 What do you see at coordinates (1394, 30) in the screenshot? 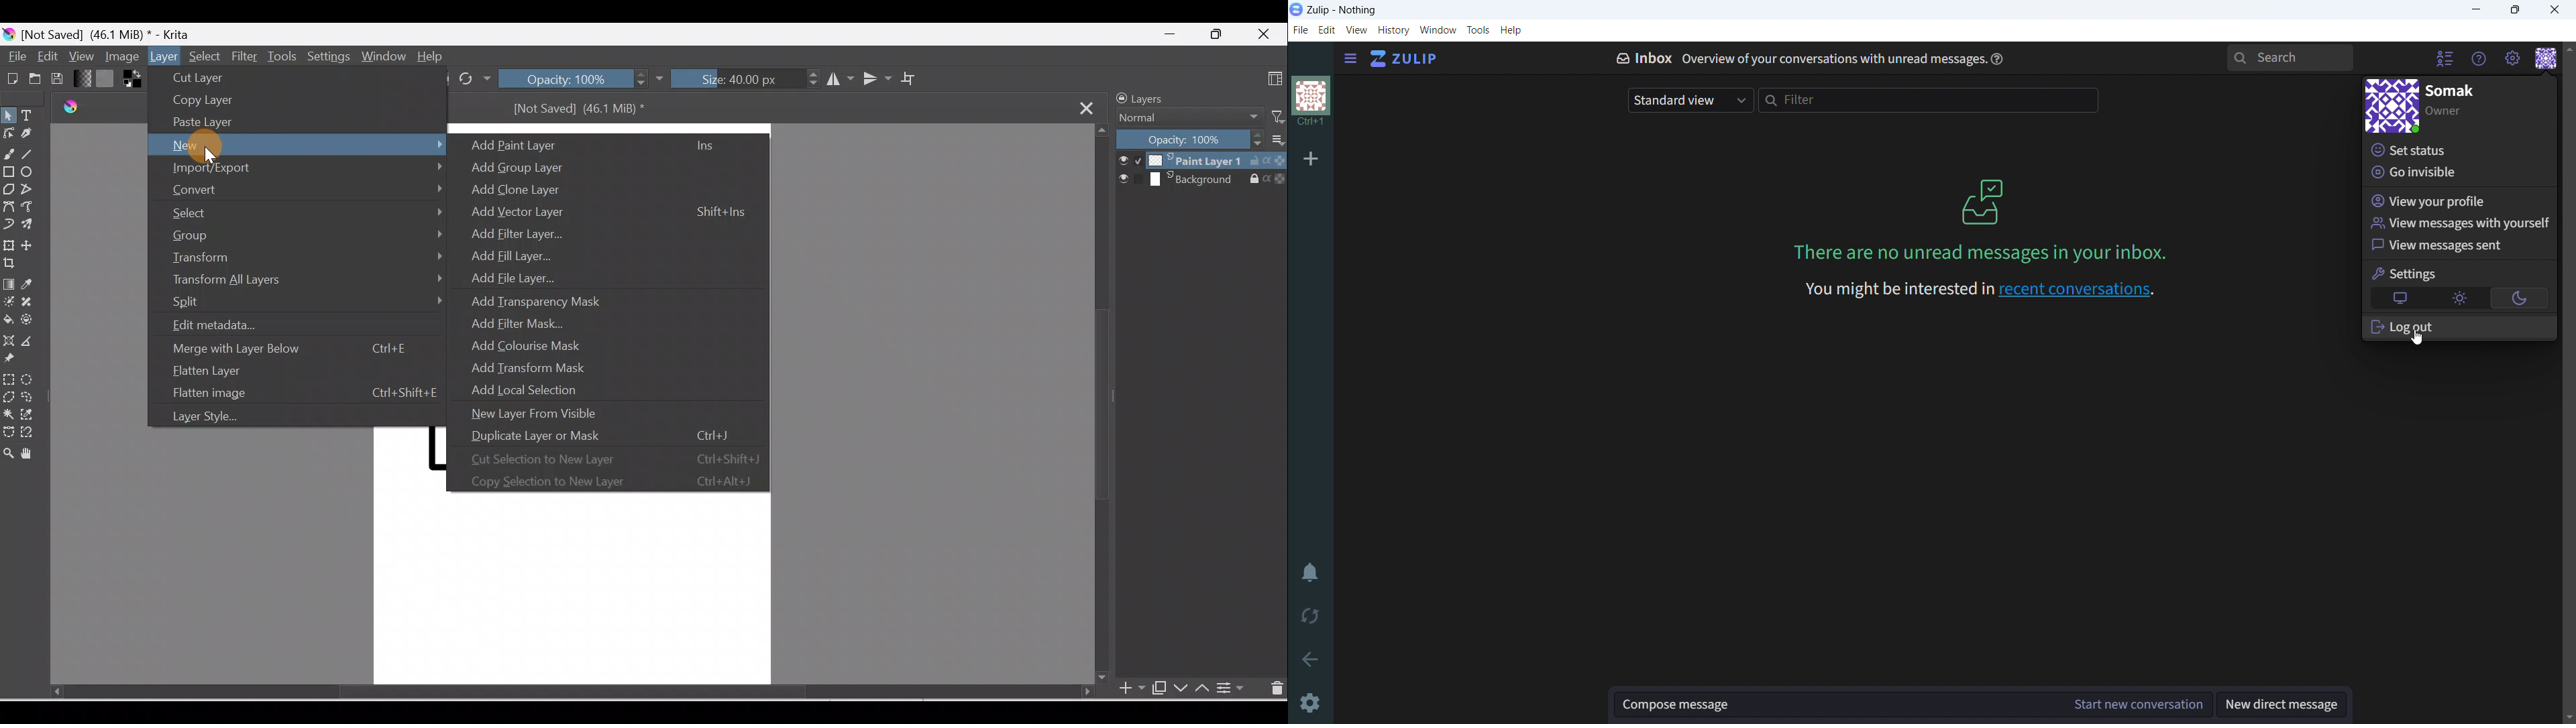
I see `history` at bounding box center [1394, 30].